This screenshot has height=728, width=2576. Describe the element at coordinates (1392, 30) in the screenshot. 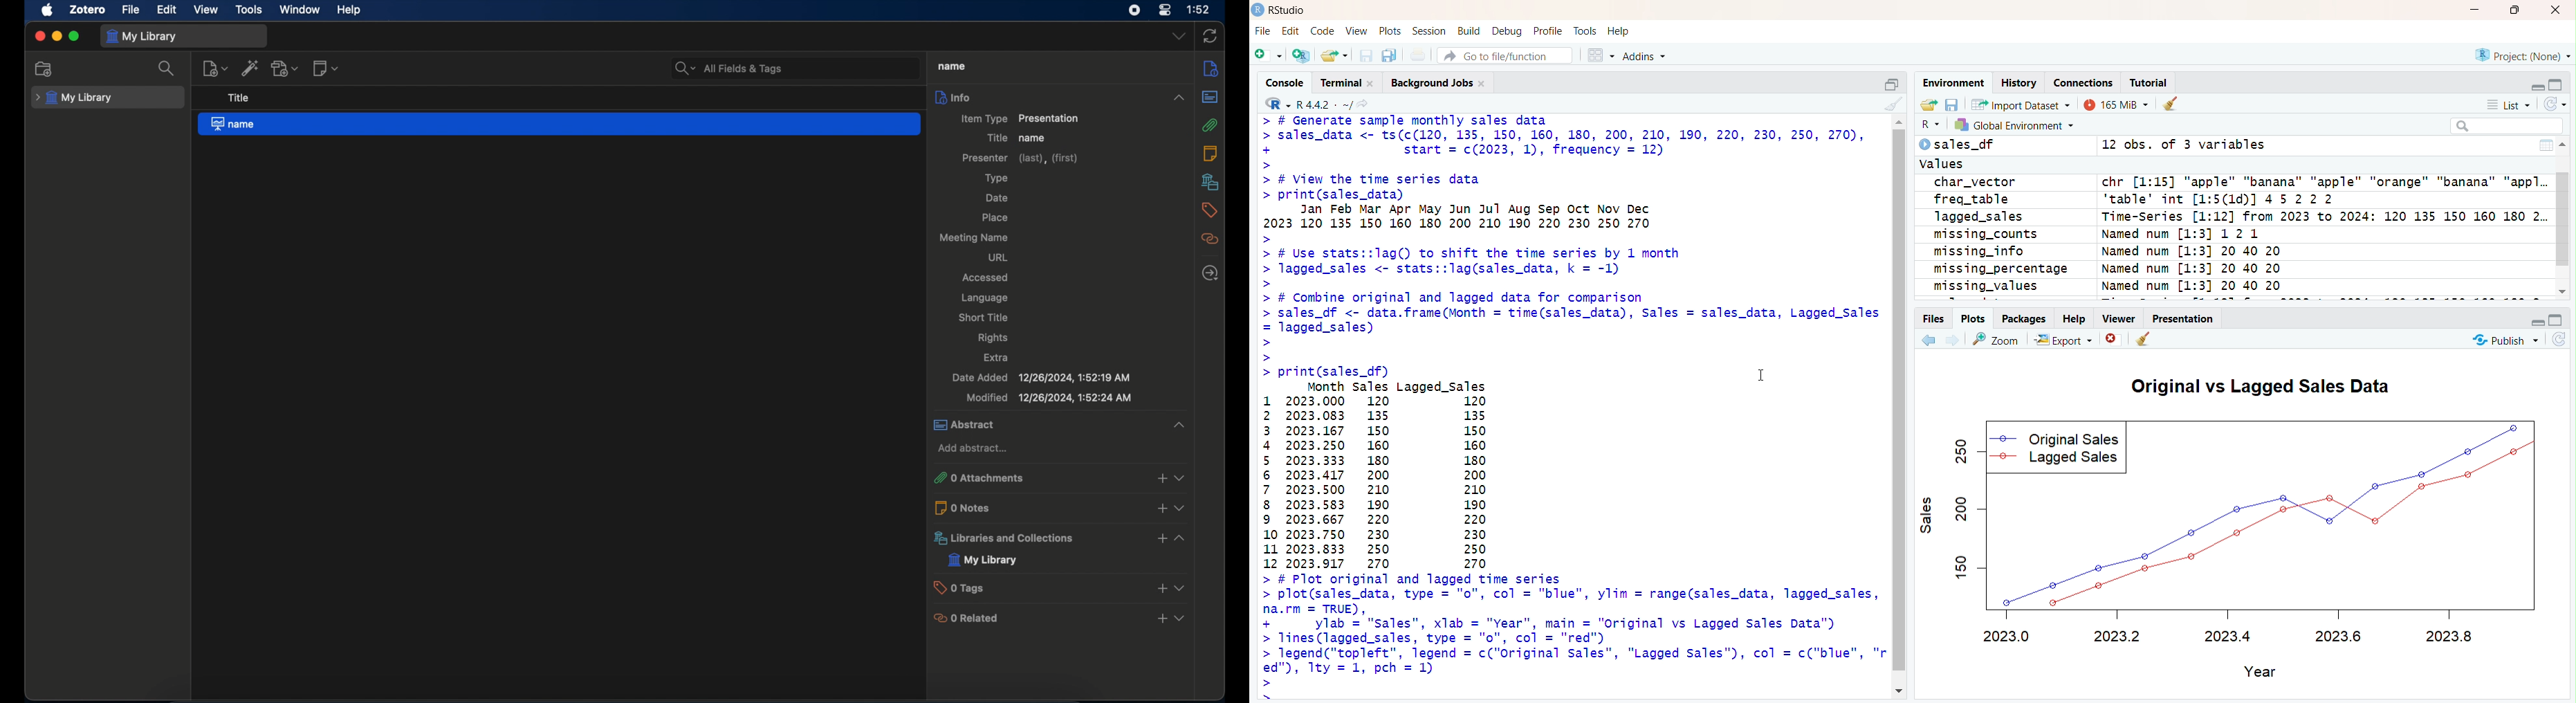

I see `plots` at that location.